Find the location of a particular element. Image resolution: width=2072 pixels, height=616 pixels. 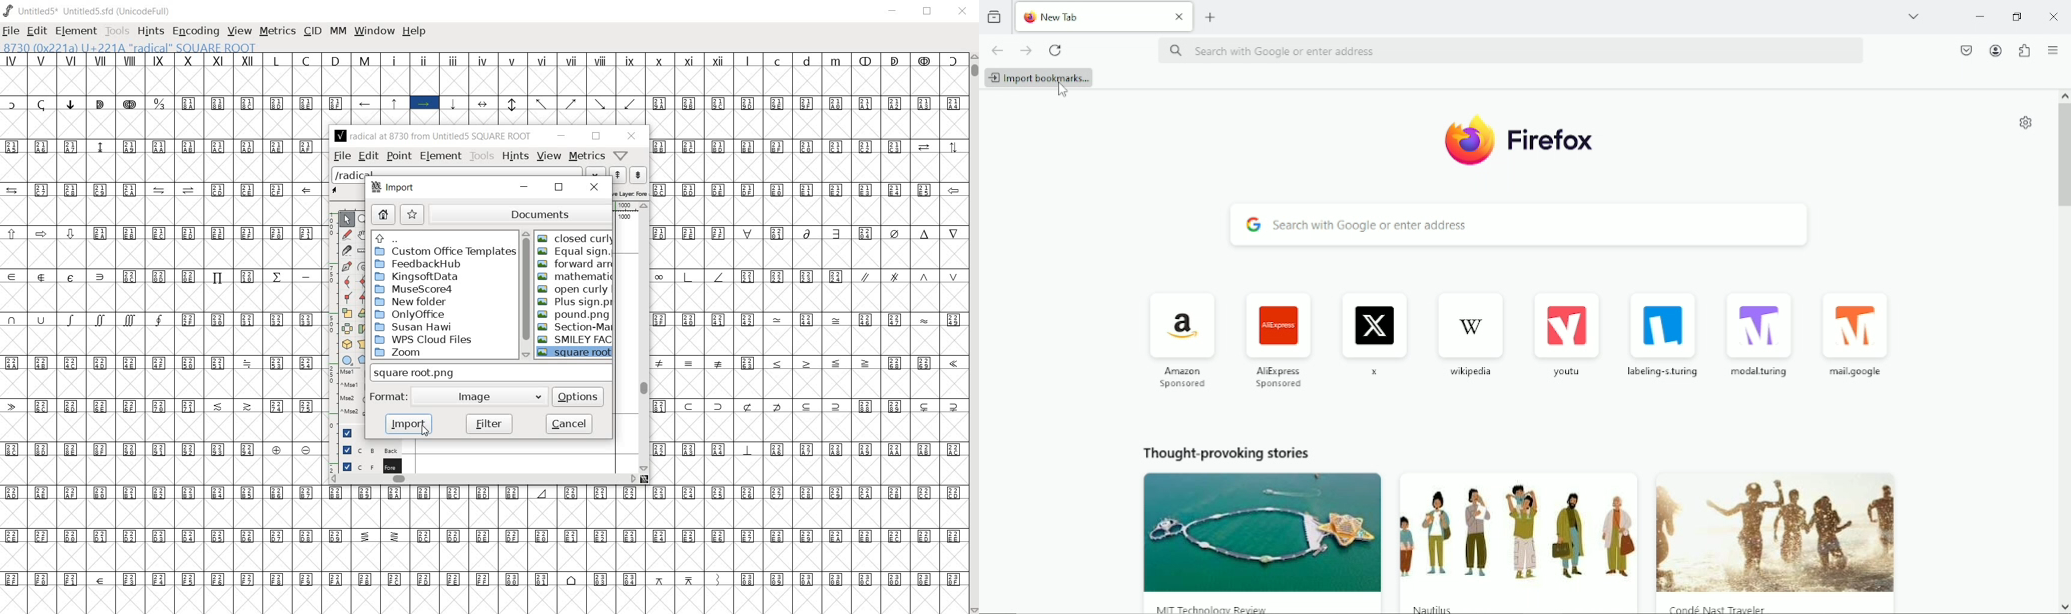

metrics is located at coordinates (586, 157).